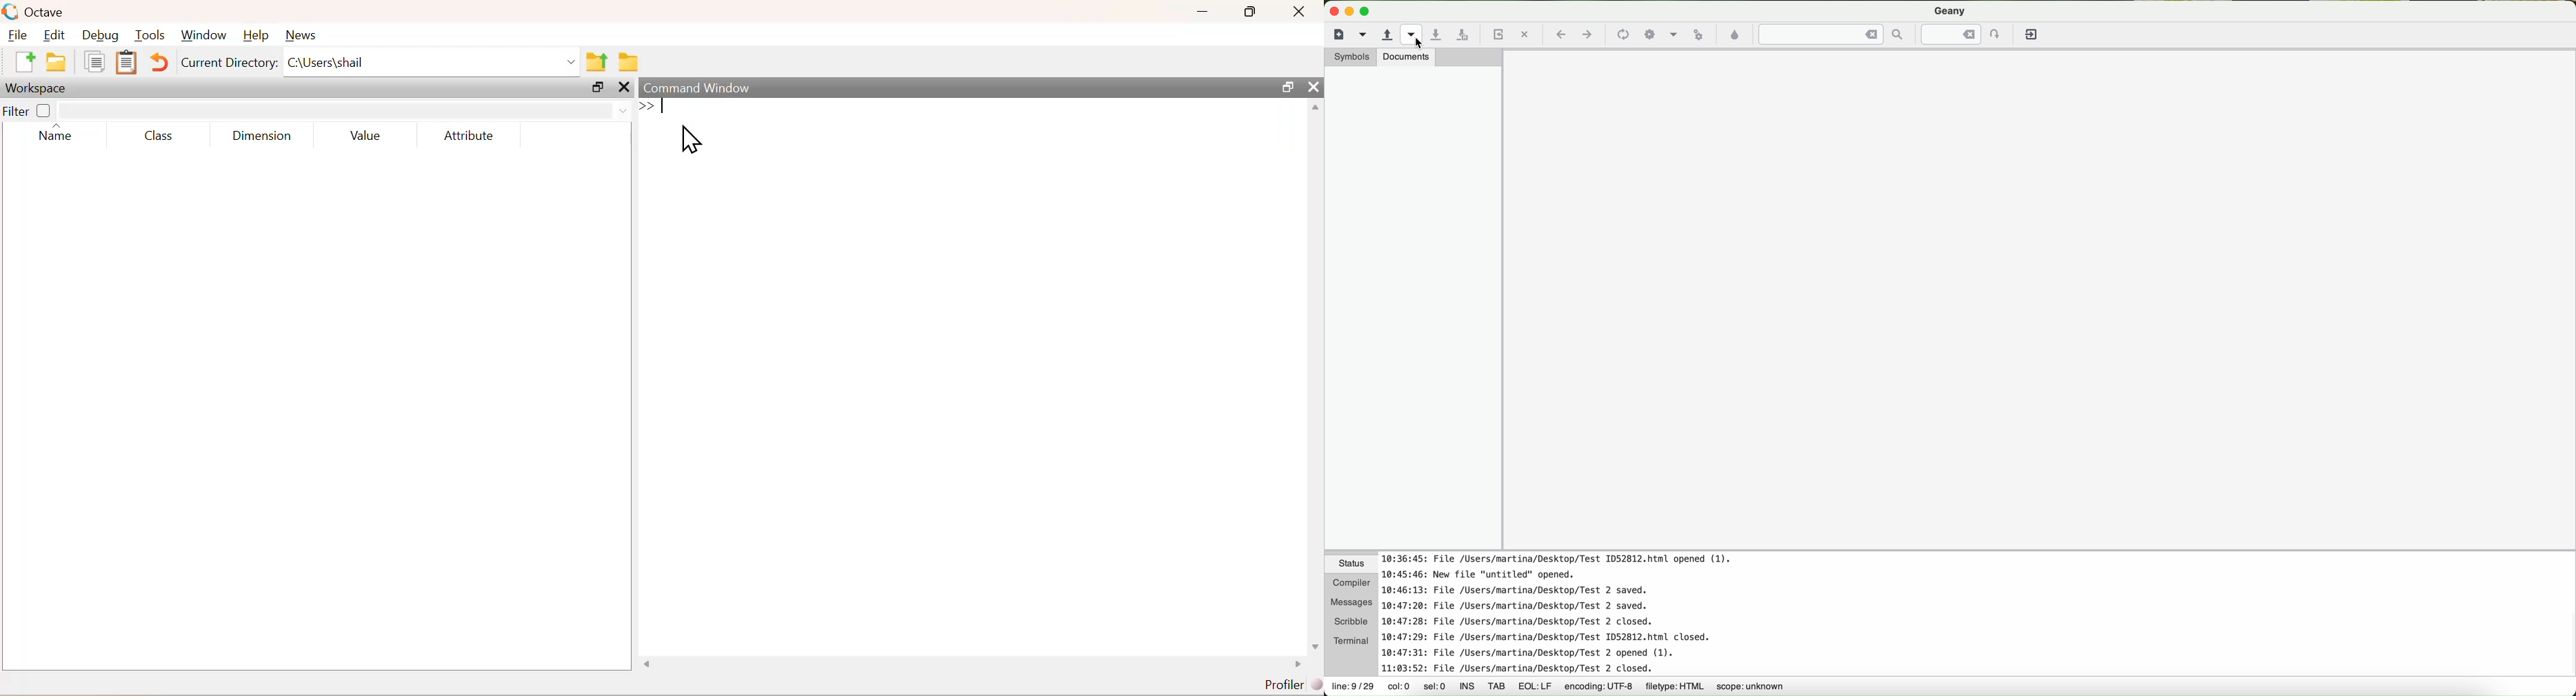 The width and height of the screenshot is (2576, 700). Describe the element at coordinates (1347, 565) in the screenshot. I see `status` at that location.